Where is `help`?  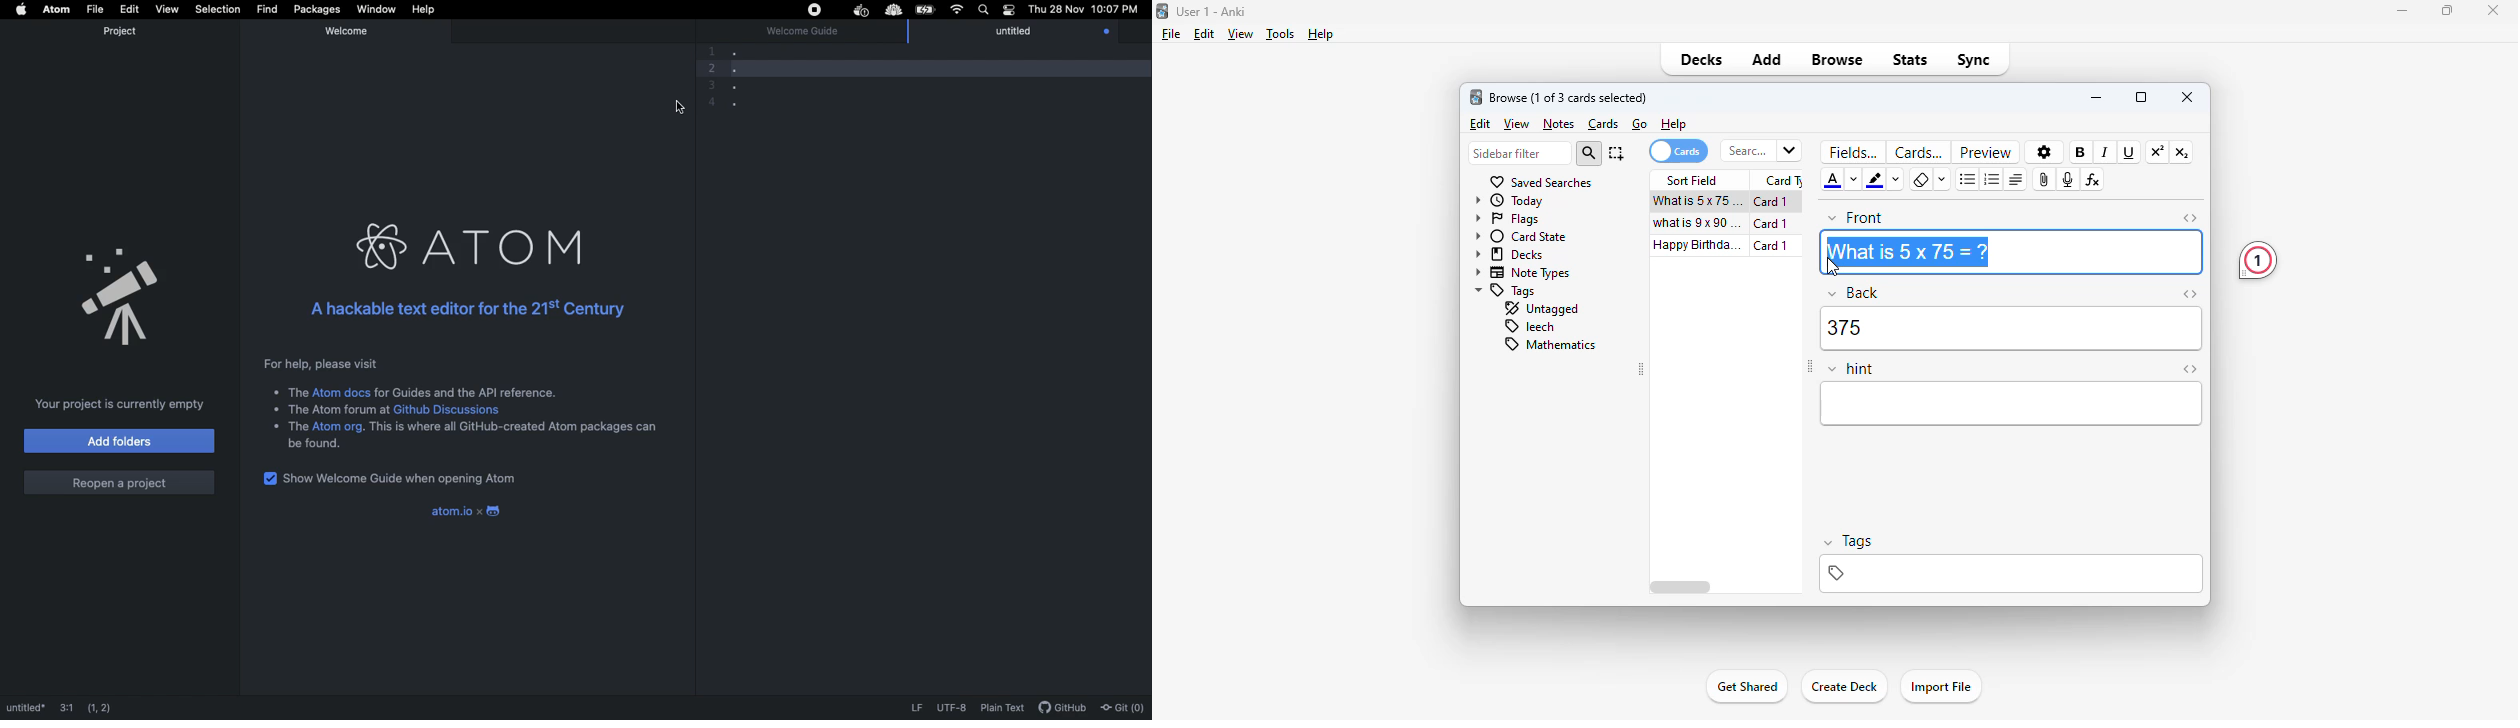
help is located at coordinates (1674, 124).